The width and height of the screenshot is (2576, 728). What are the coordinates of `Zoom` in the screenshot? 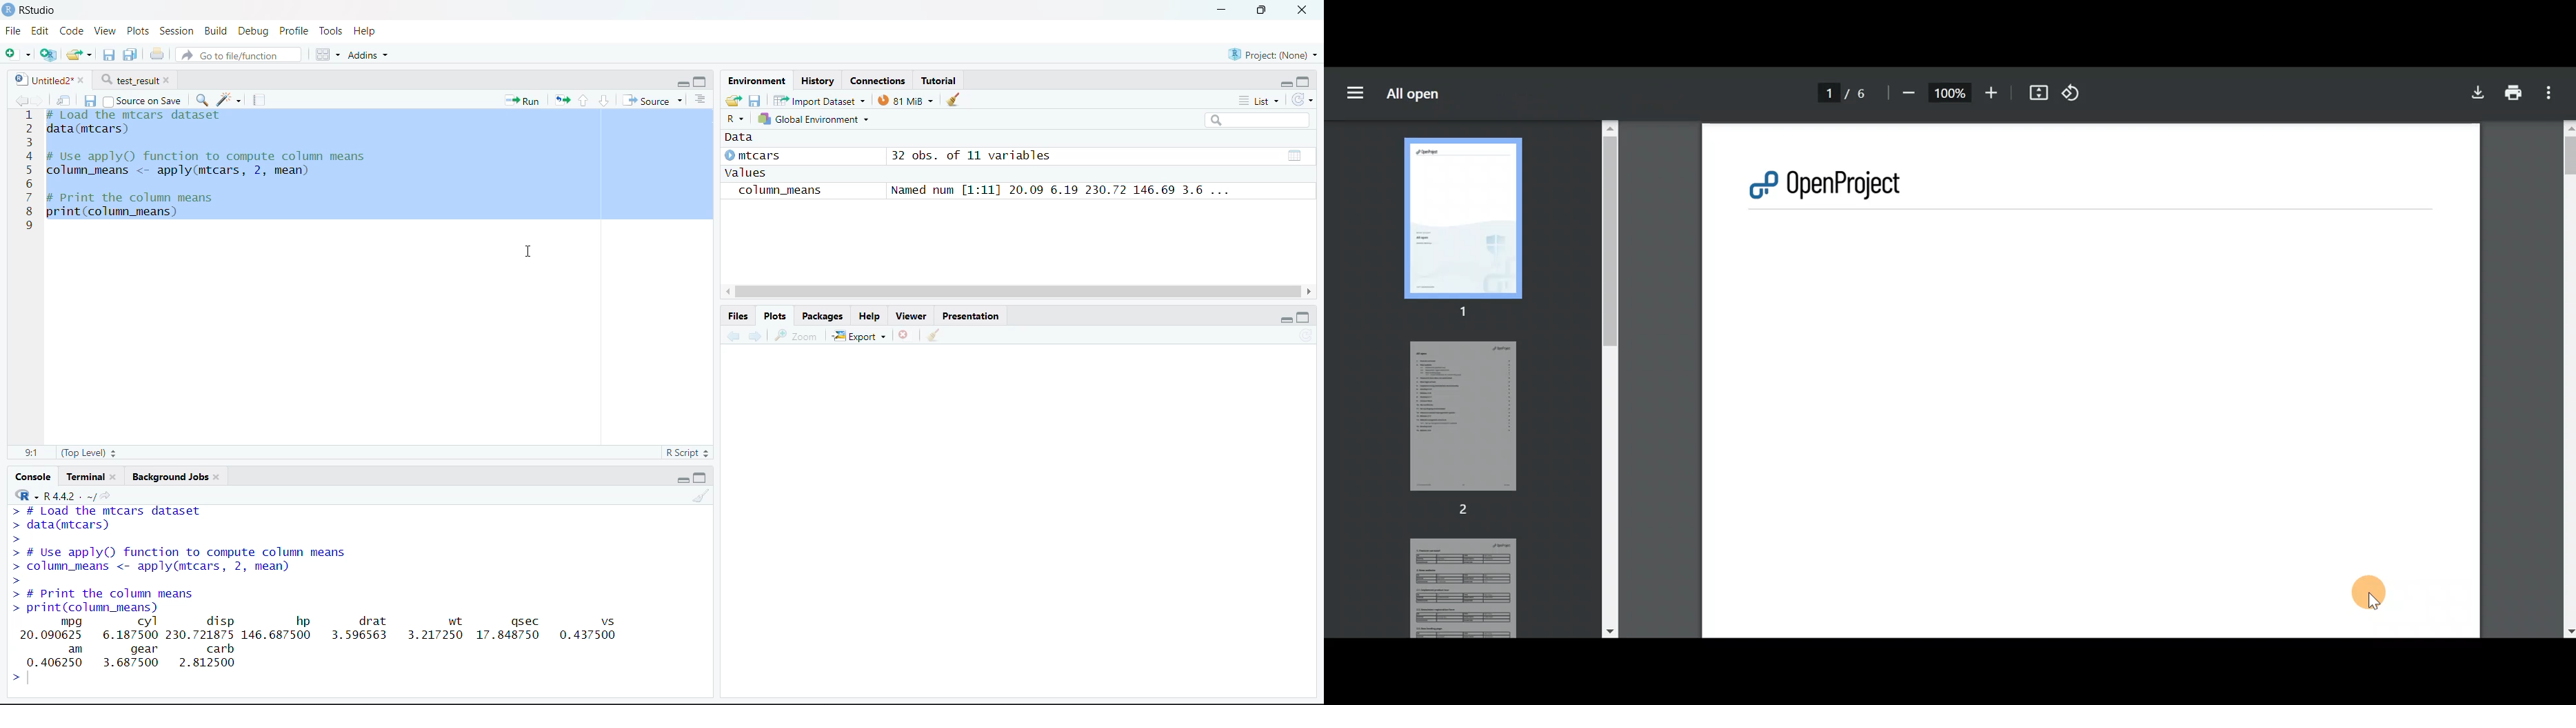 It's located at (798, 337).